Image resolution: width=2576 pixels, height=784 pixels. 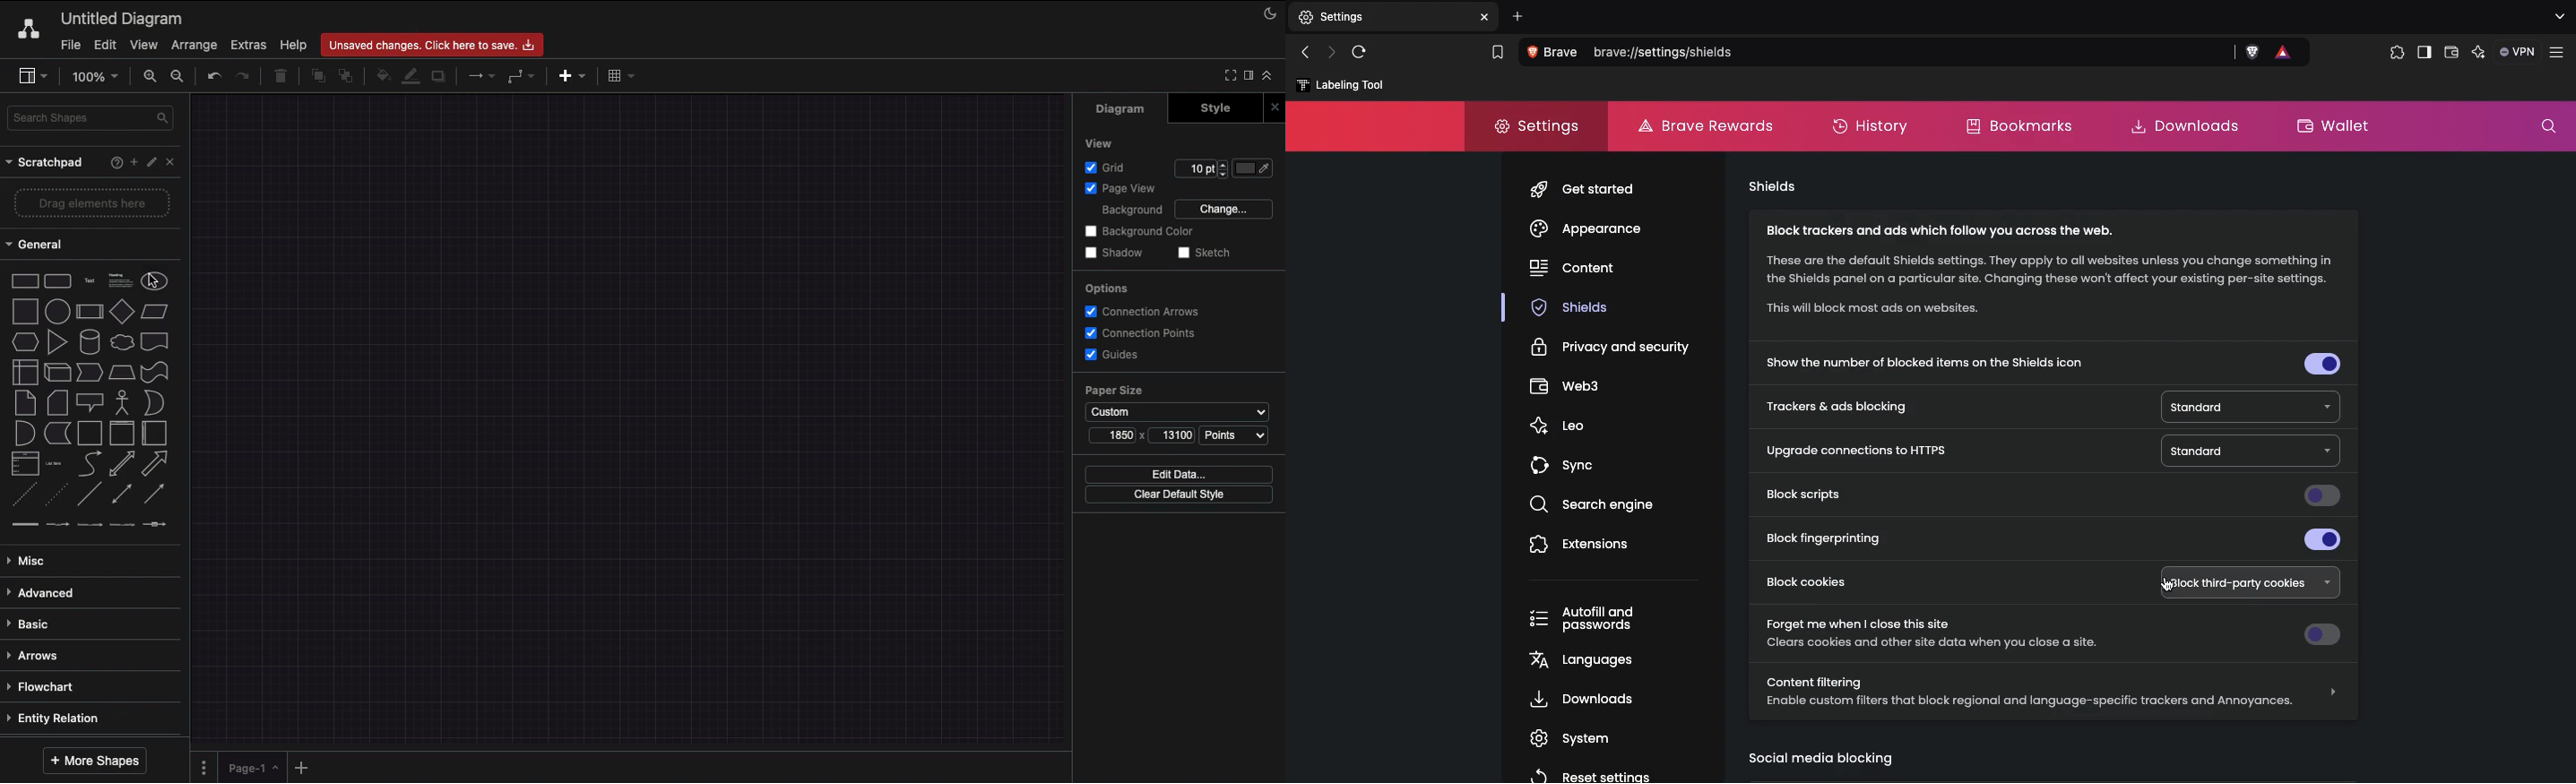 I want to click on Horizontal container, so click(x=156, y=433).